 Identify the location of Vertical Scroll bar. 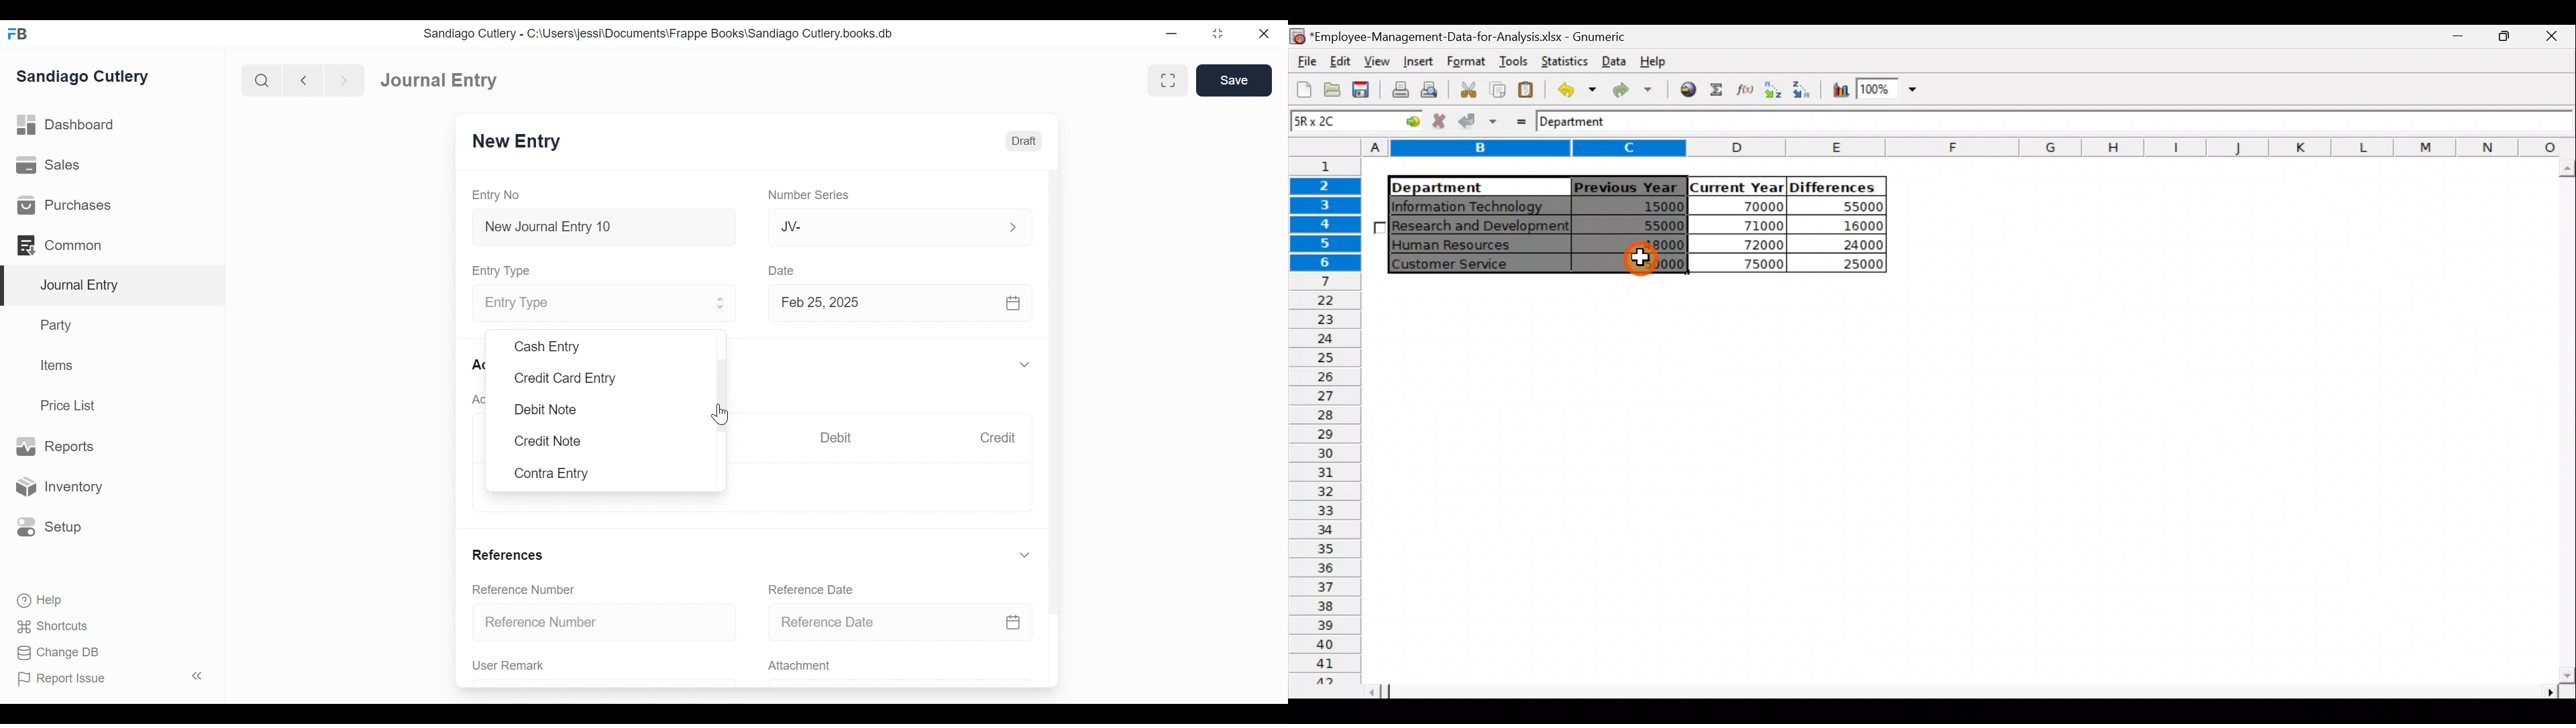
(1057, 383).